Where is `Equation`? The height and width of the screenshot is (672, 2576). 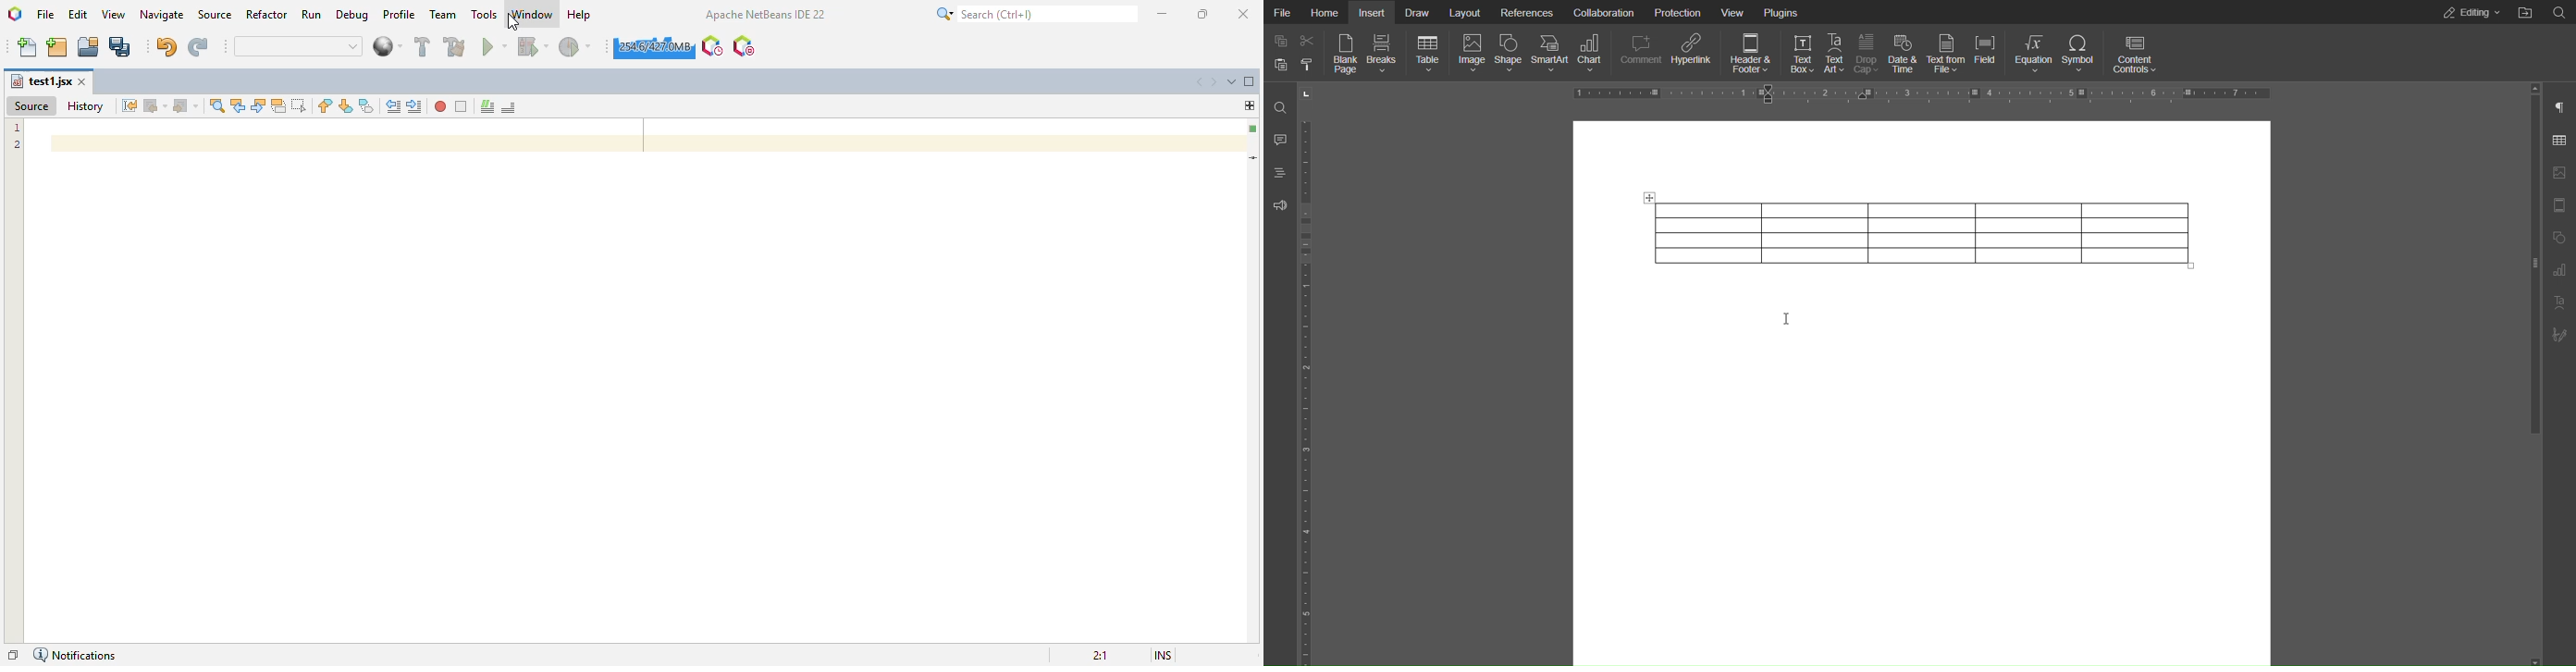
Equation is located at coordinates (2036, 53).